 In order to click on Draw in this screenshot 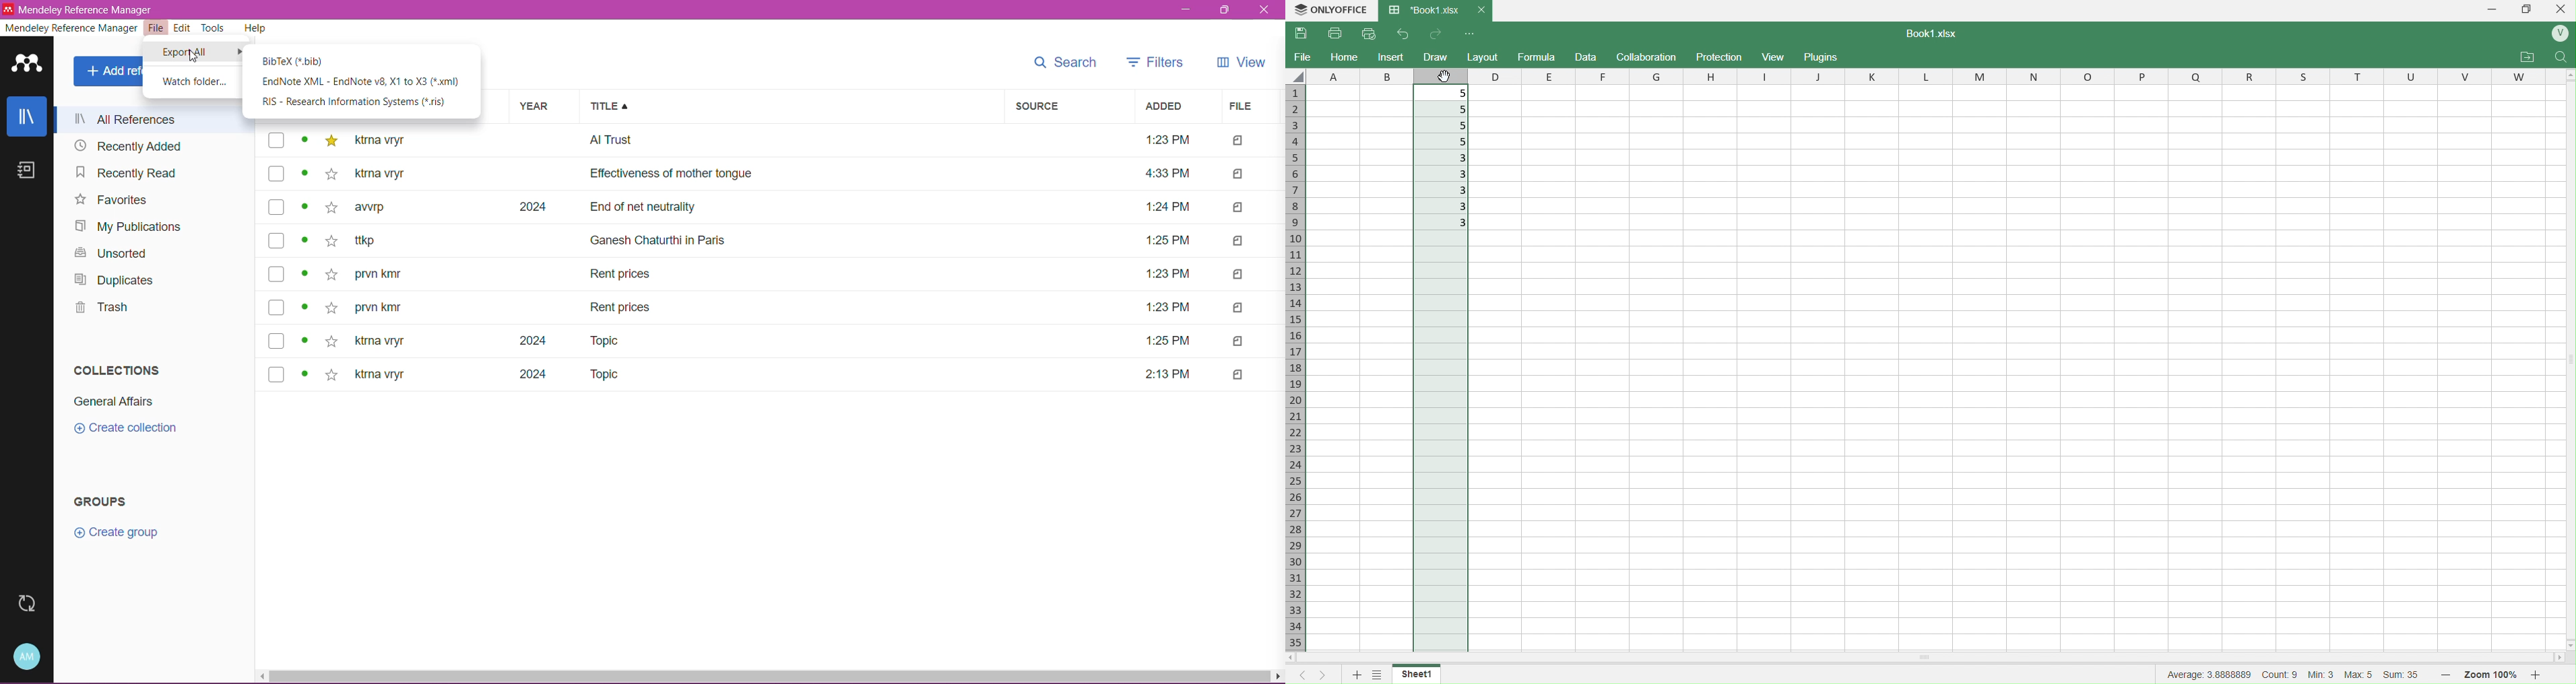, I will do `click(1435, 57)`.